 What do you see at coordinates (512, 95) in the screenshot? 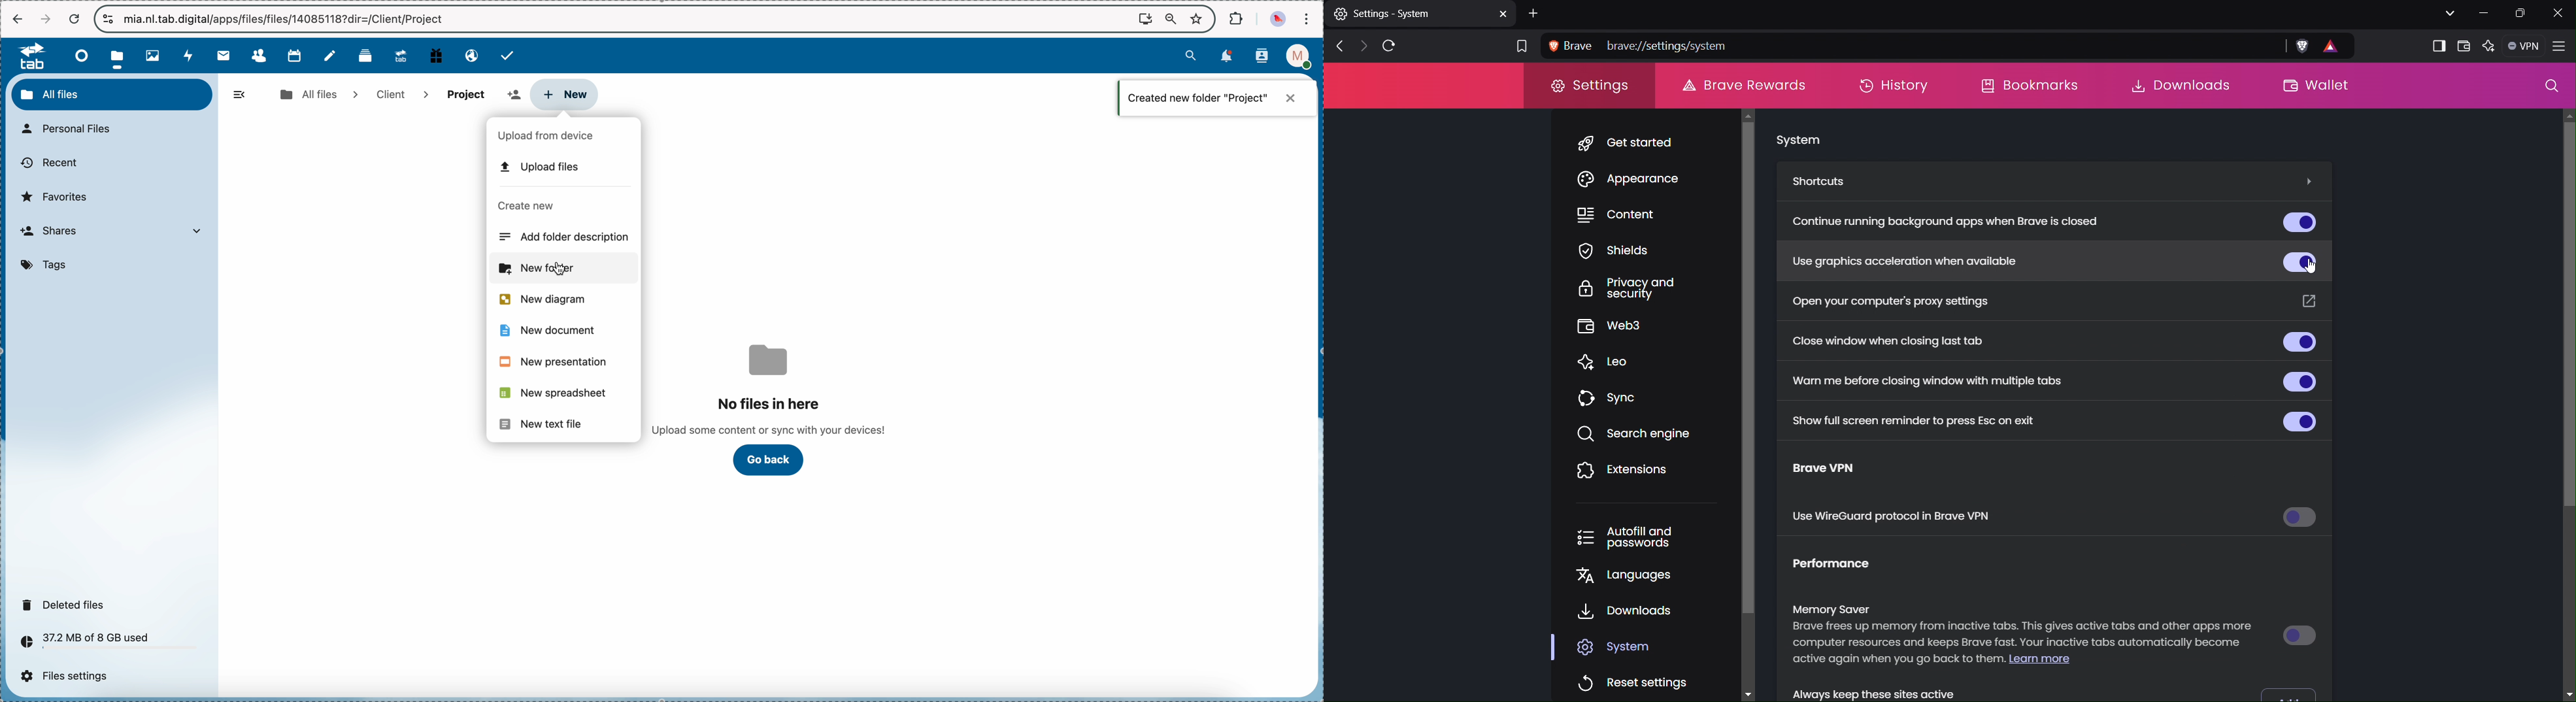
I see `add` at bounding box center [512, 95].